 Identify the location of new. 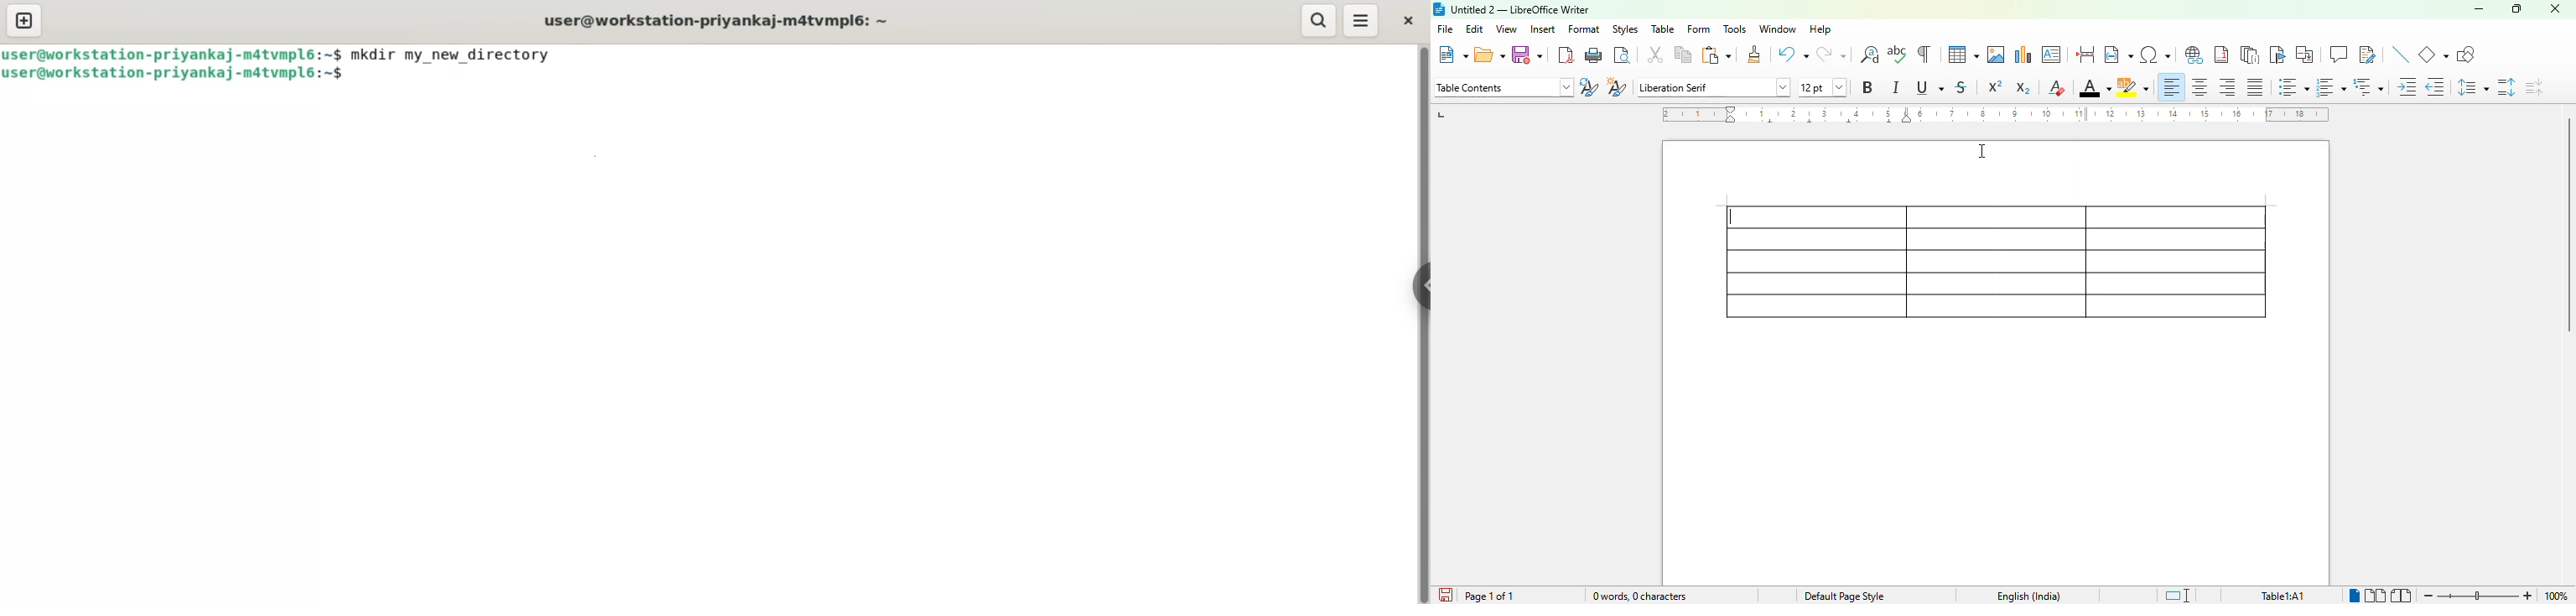
(1452, 54).